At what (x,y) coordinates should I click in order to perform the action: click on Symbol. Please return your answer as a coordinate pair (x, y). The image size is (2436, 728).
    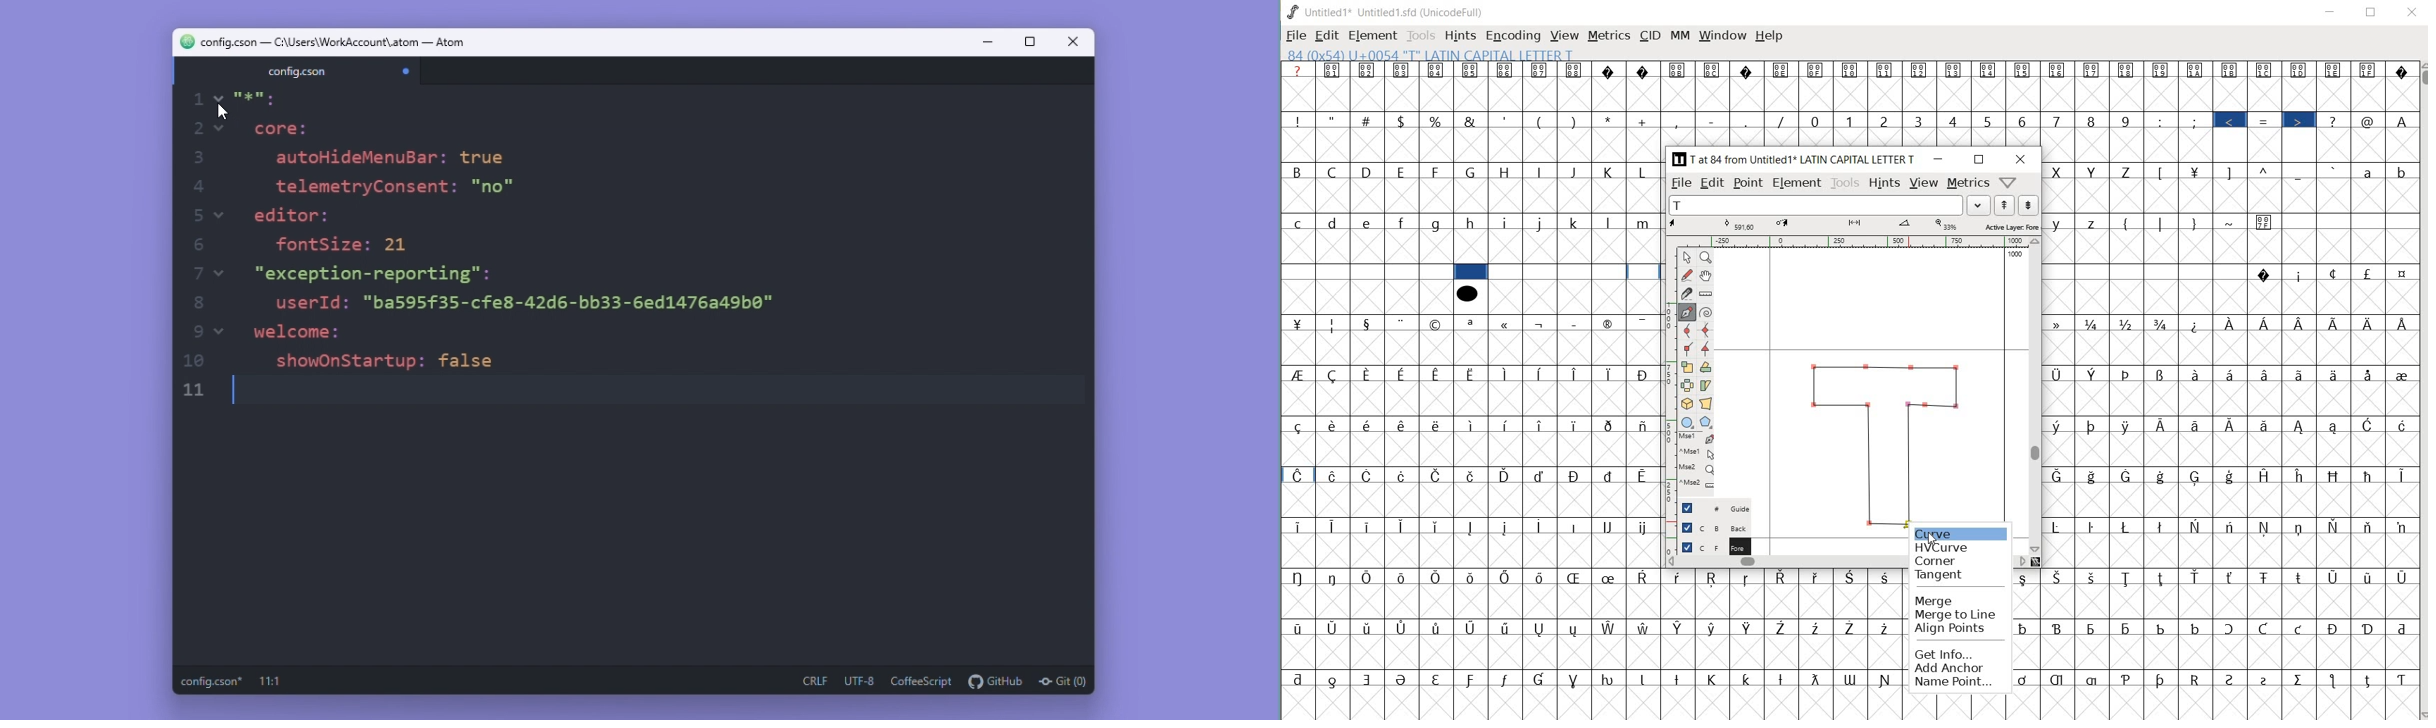
    Looking at the image, I should click on (2370, 375).